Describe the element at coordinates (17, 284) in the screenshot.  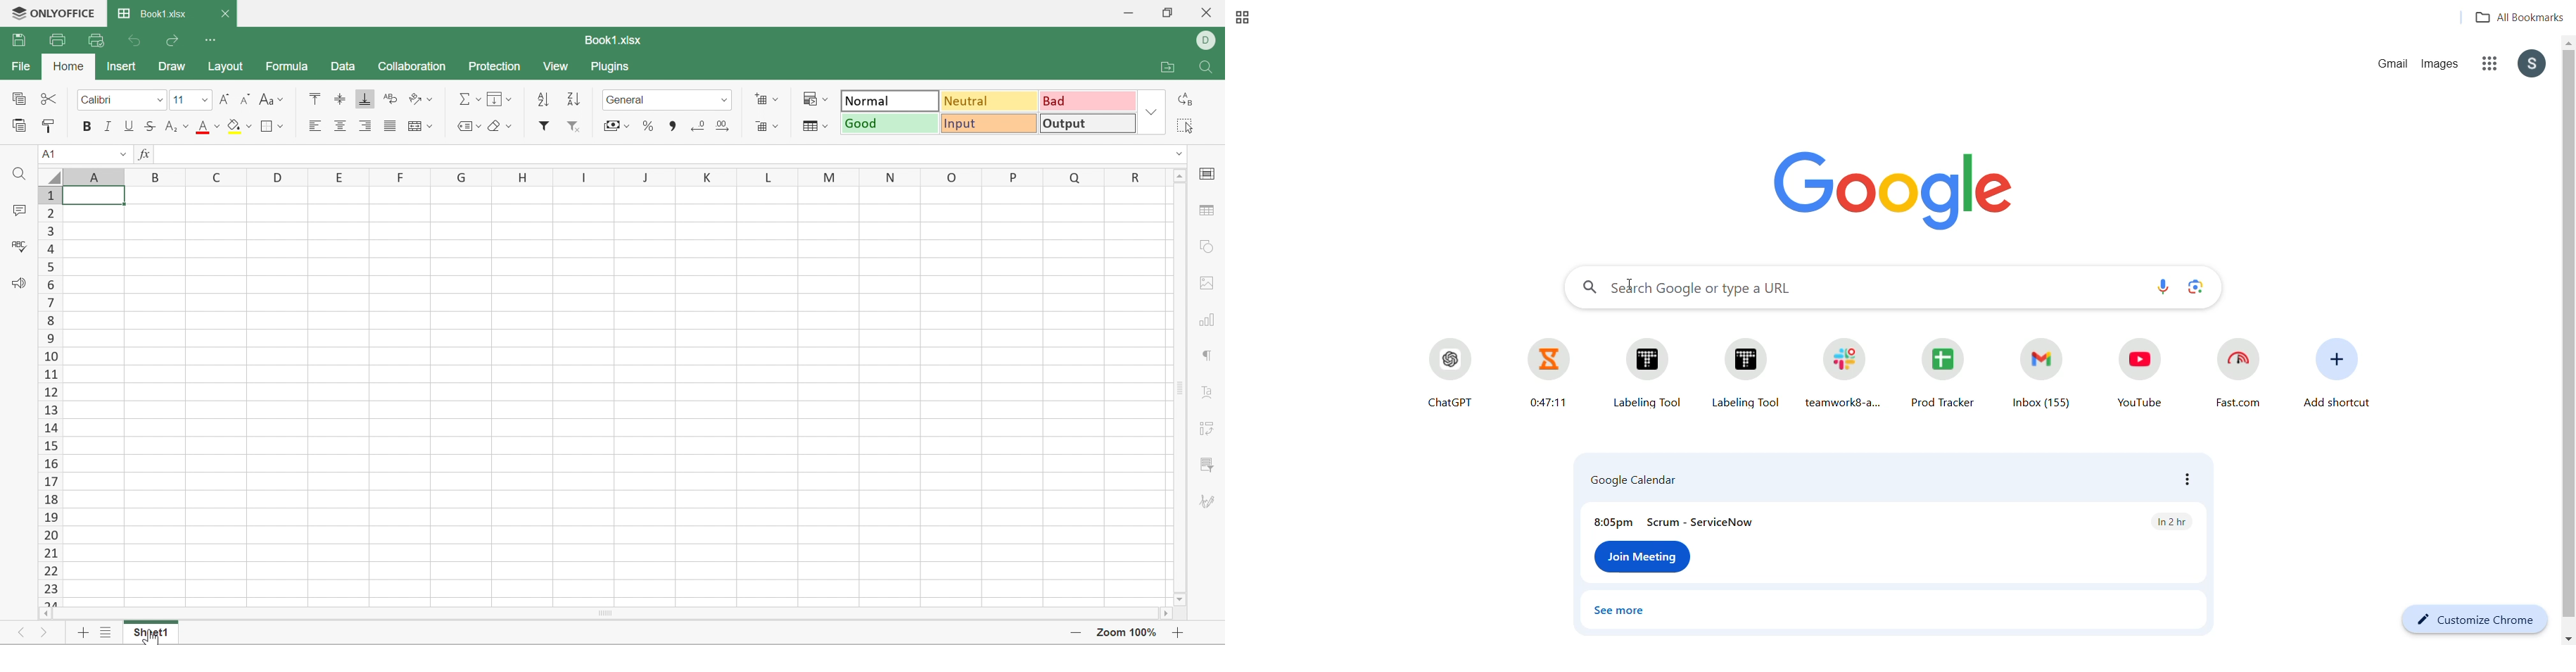
I see `Feedback & Support` at that location.